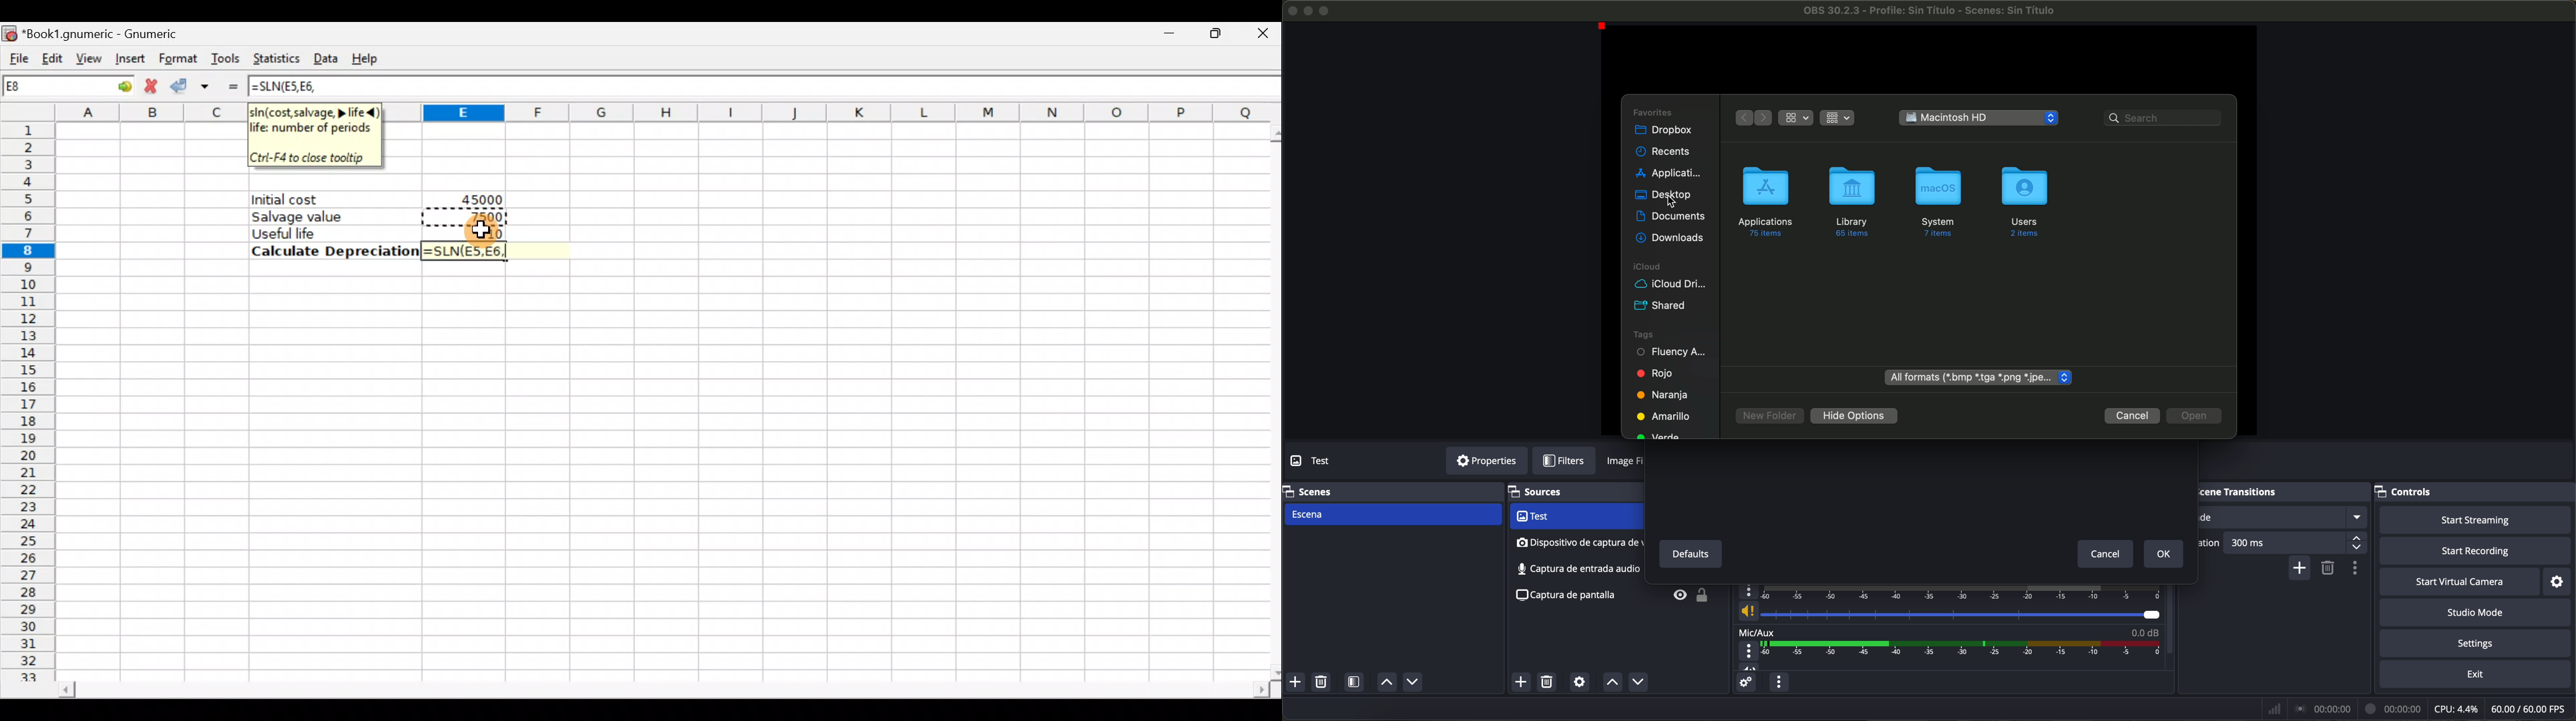  I want to click on 0.0 dB, so click(2145, 631).